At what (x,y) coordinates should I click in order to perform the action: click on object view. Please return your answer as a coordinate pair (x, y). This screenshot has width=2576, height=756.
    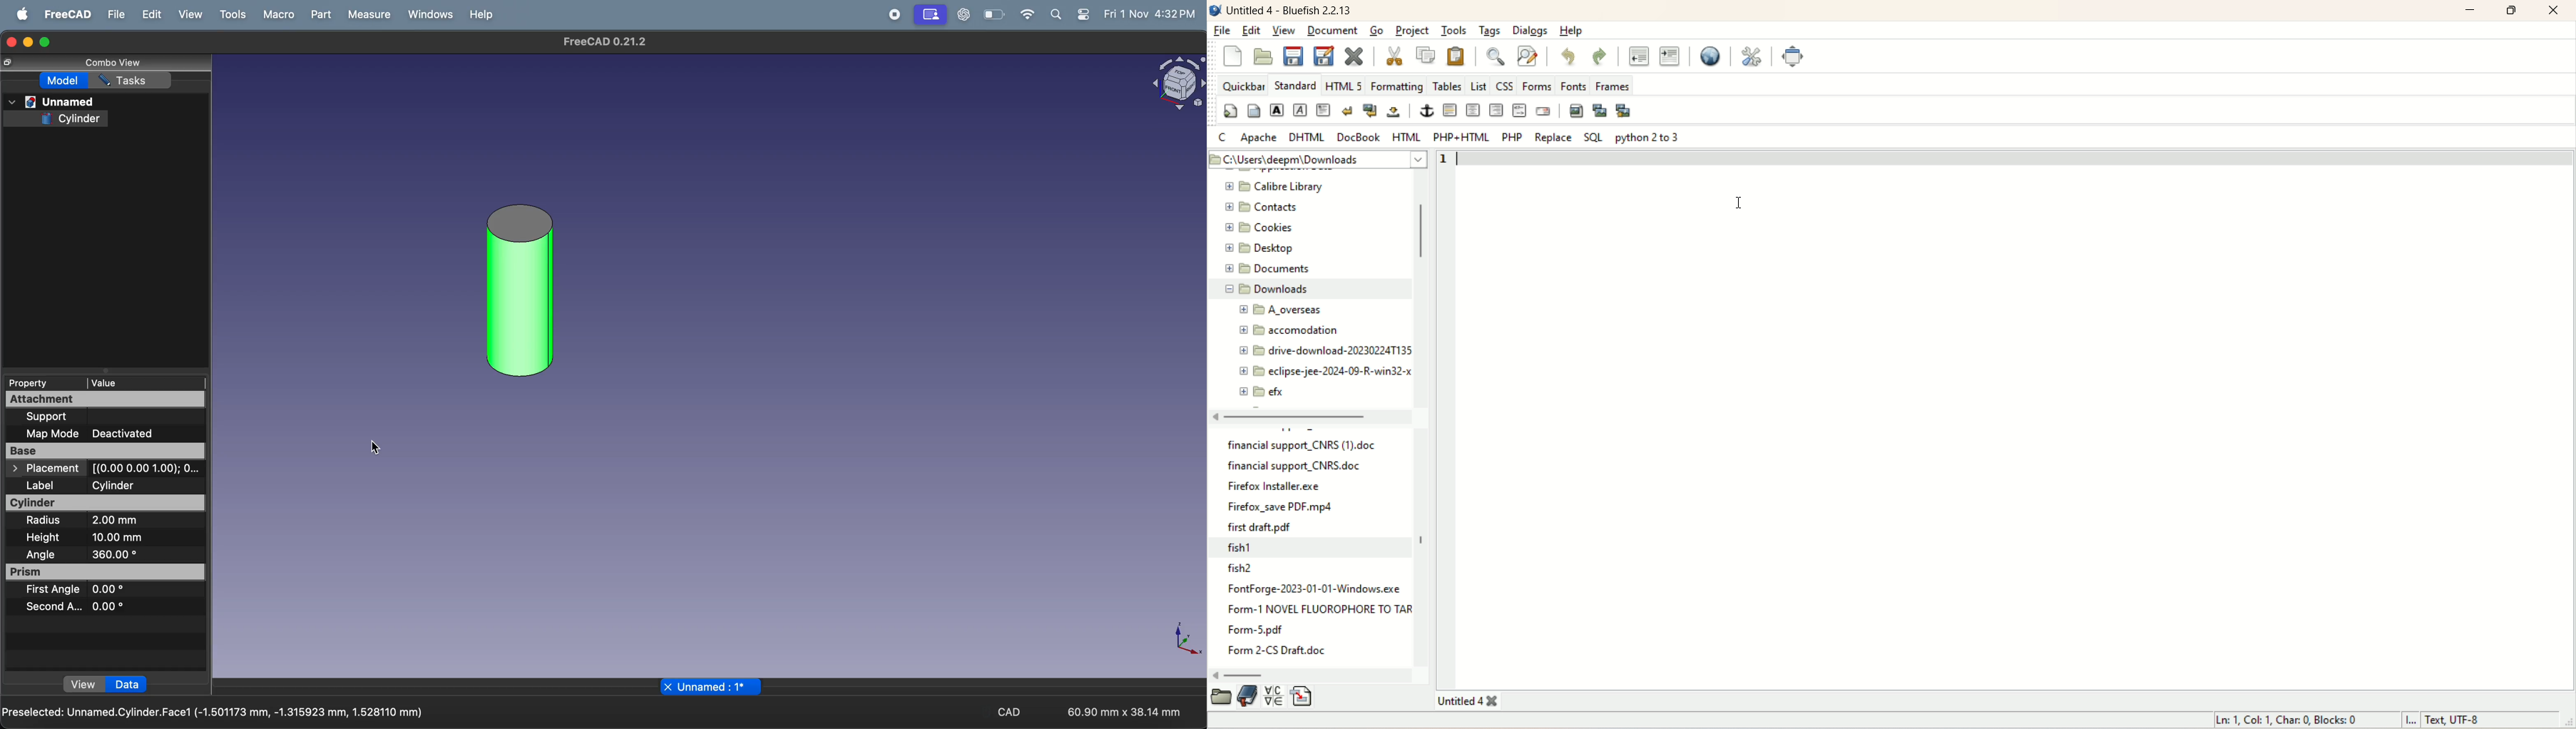
    Looking at the image, I should click on (1178, 84).